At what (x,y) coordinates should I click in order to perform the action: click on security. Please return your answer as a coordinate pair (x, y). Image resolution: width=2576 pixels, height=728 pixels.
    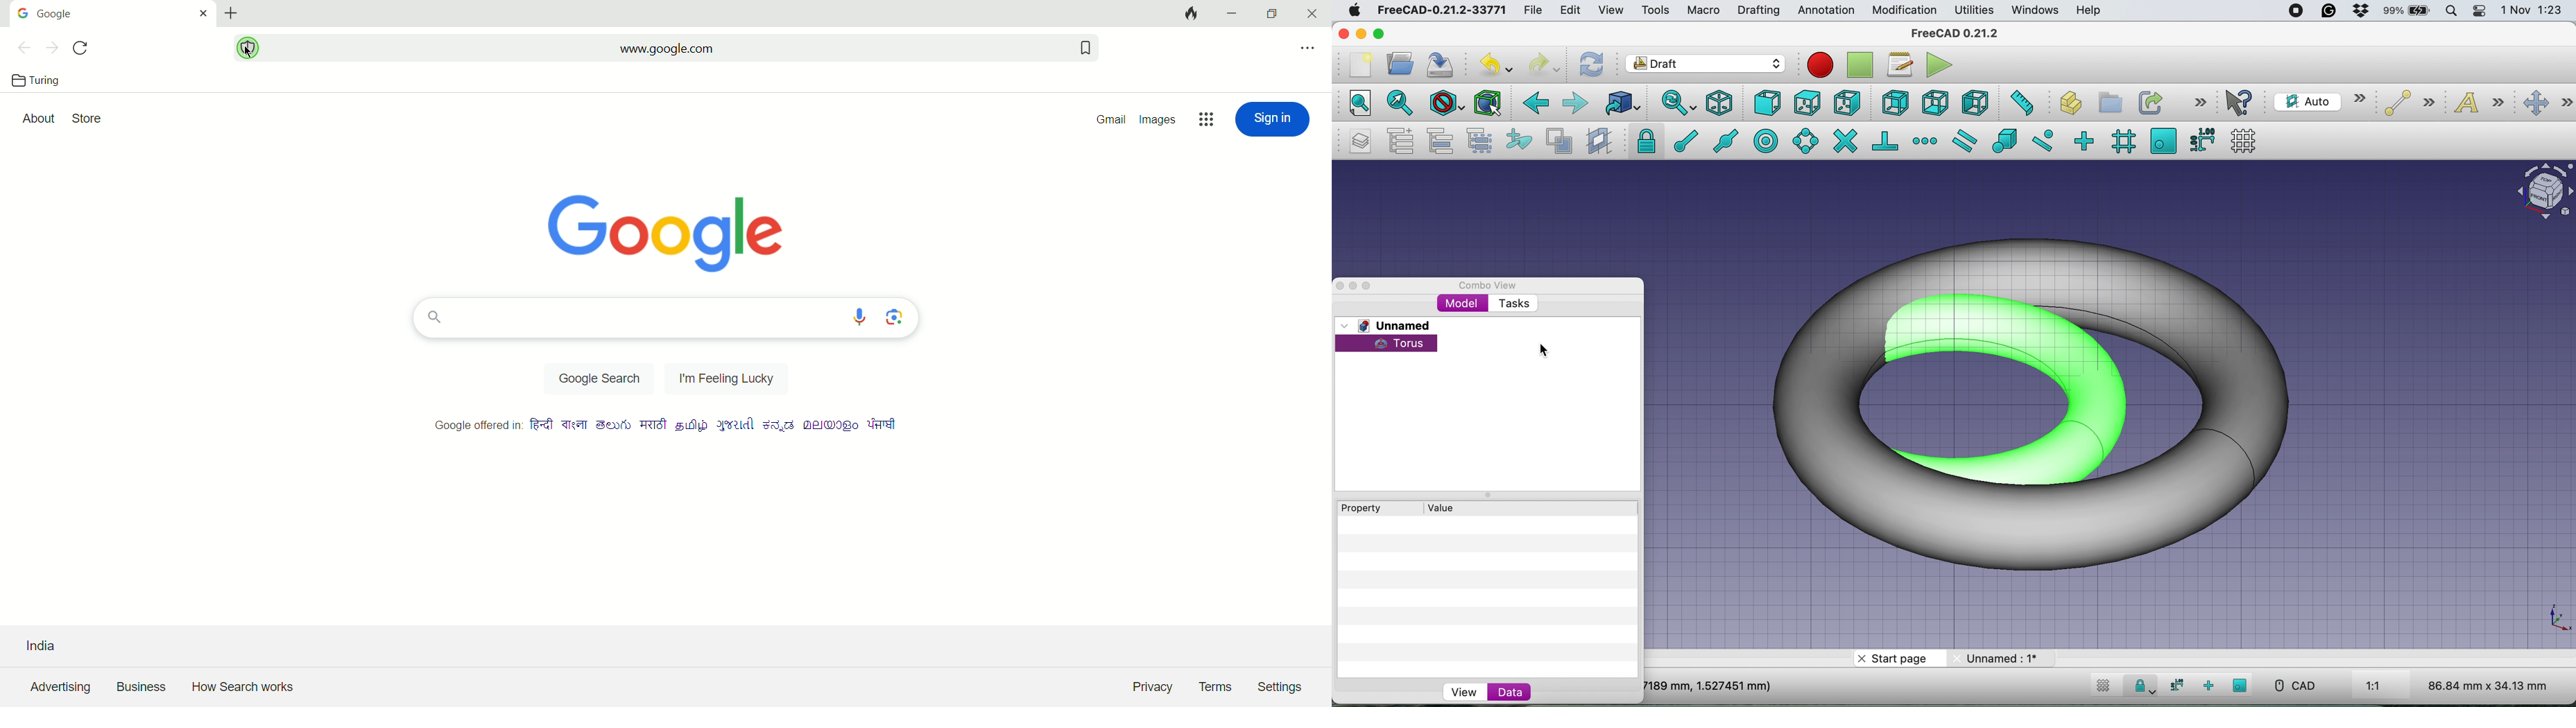
    Looking at the image, I should click on (247, 49).